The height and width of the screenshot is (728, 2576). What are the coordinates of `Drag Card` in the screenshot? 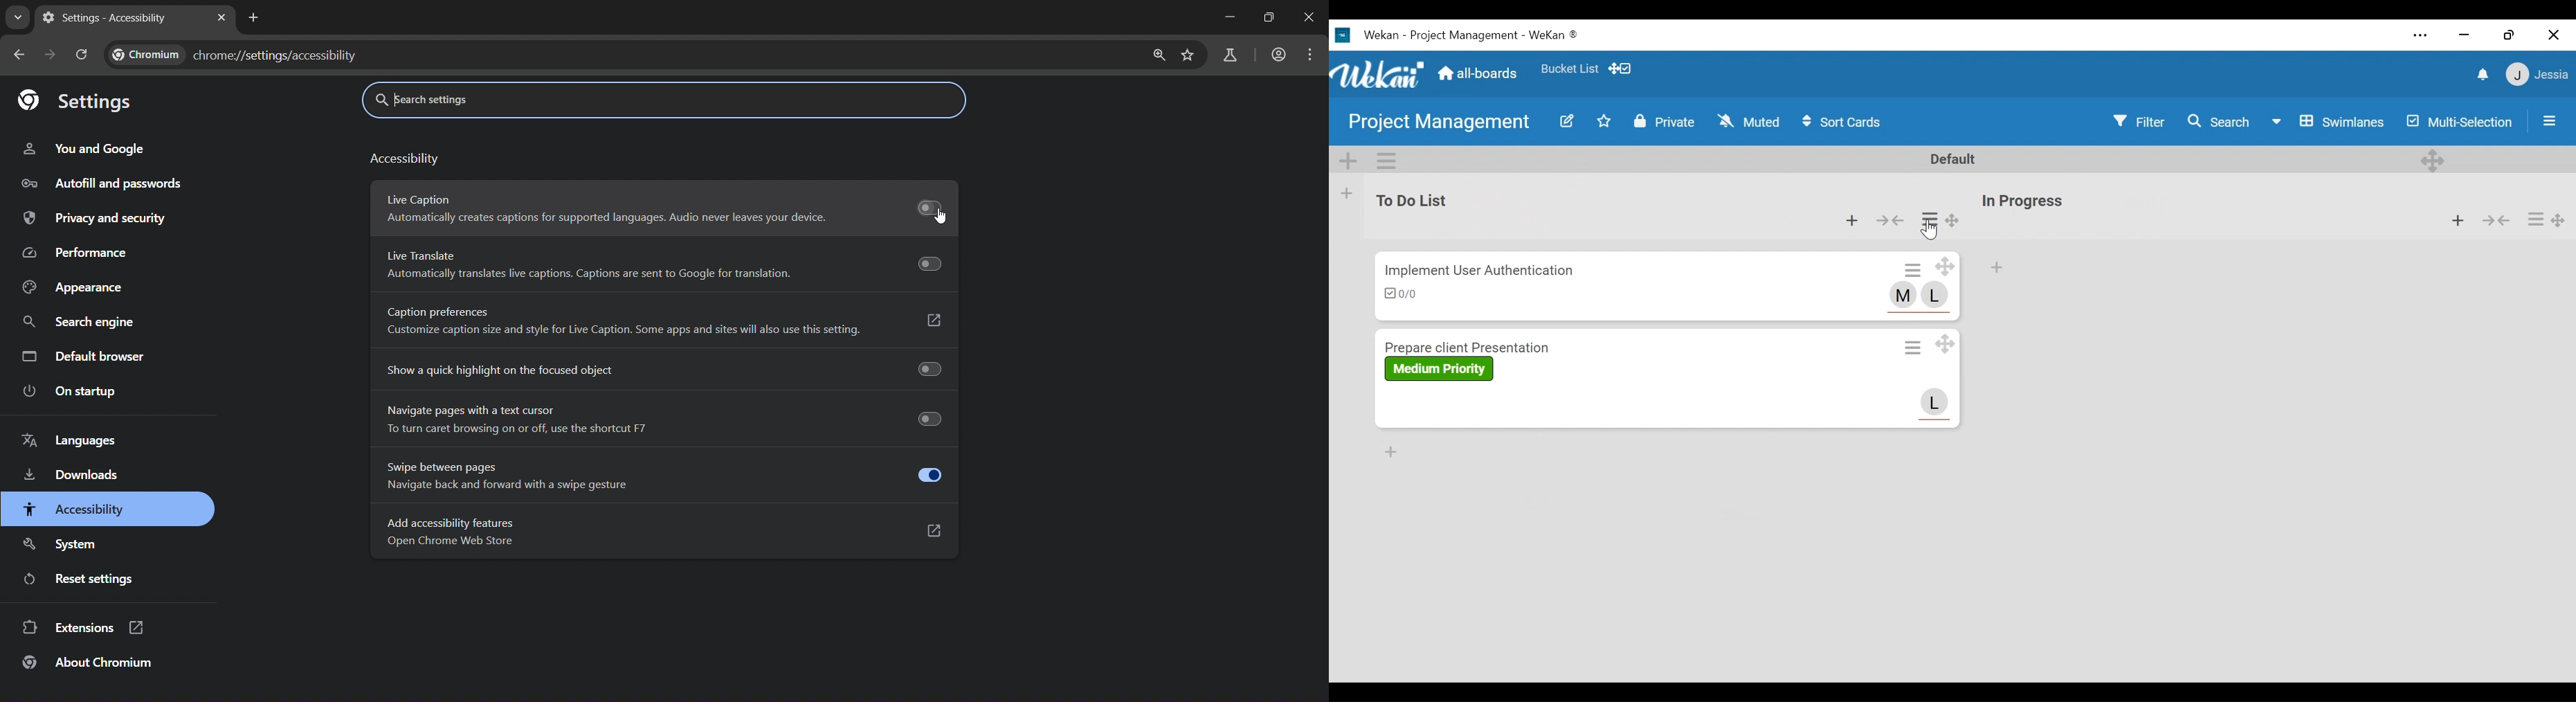 It's located at (1945, 344).